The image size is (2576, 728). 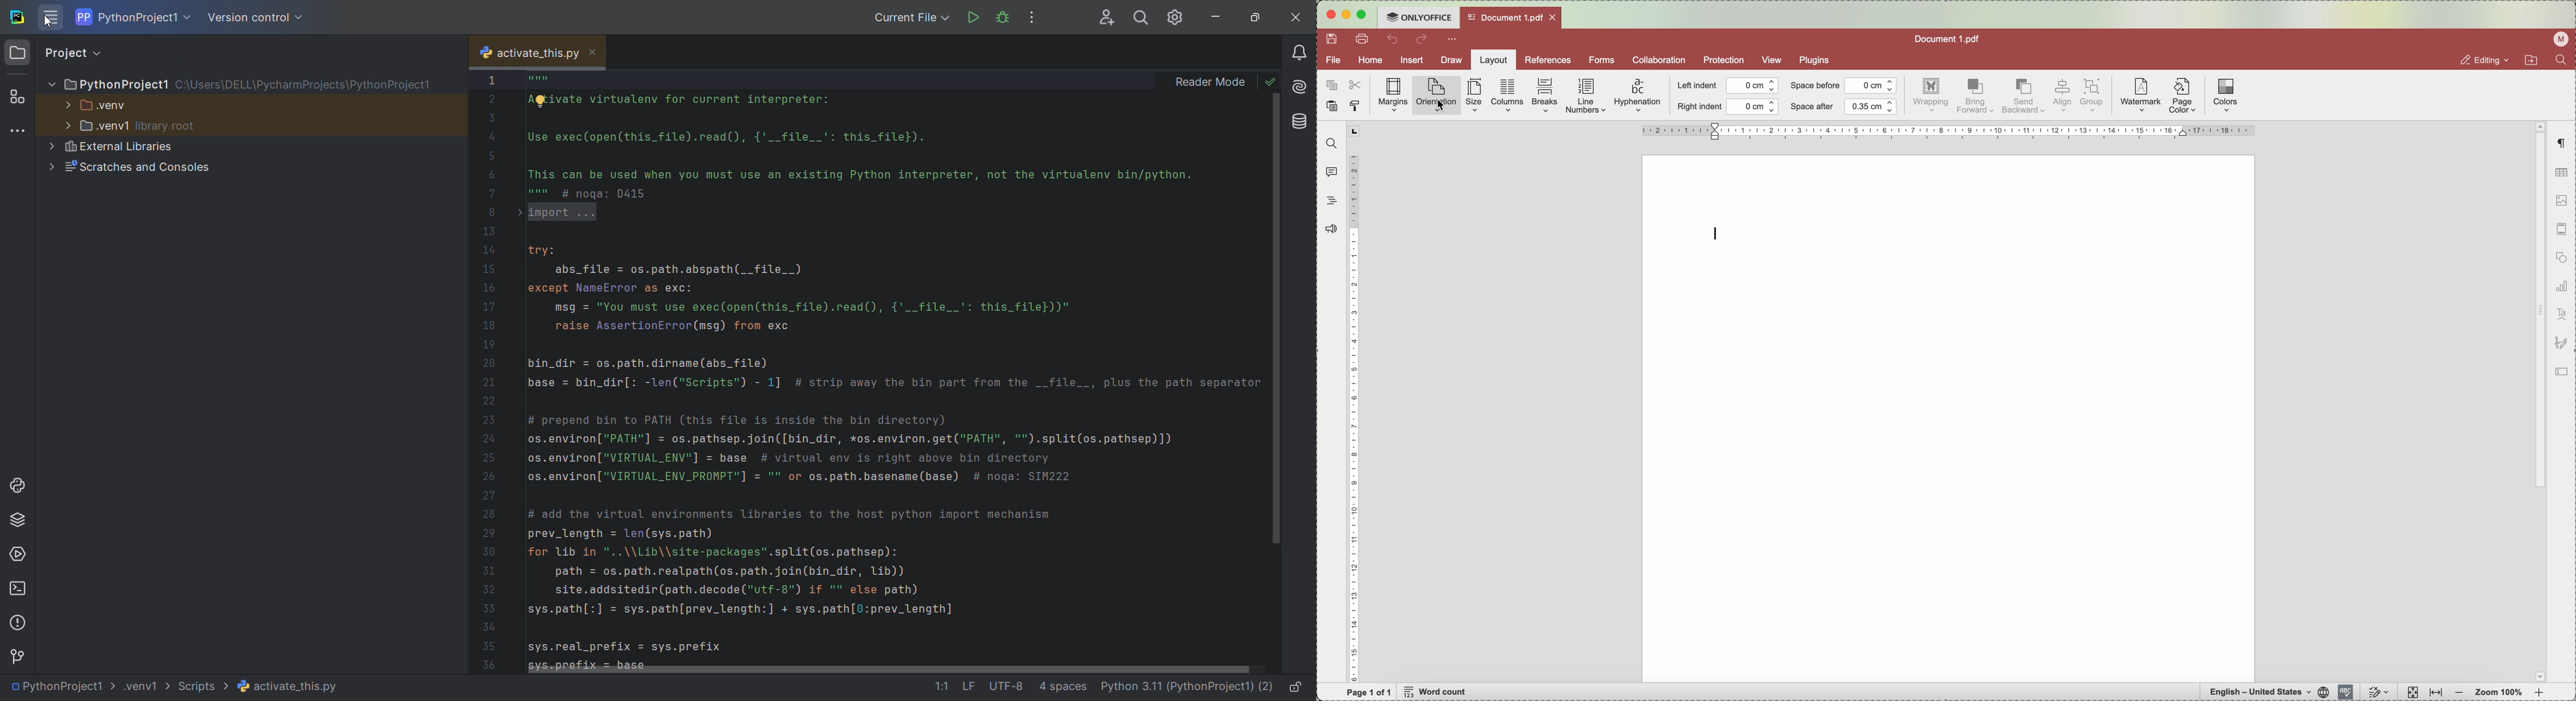 What do you see at coordinates (2225, 95) in the screenshot?
I see `colors` at bounding box center [2225, 95].